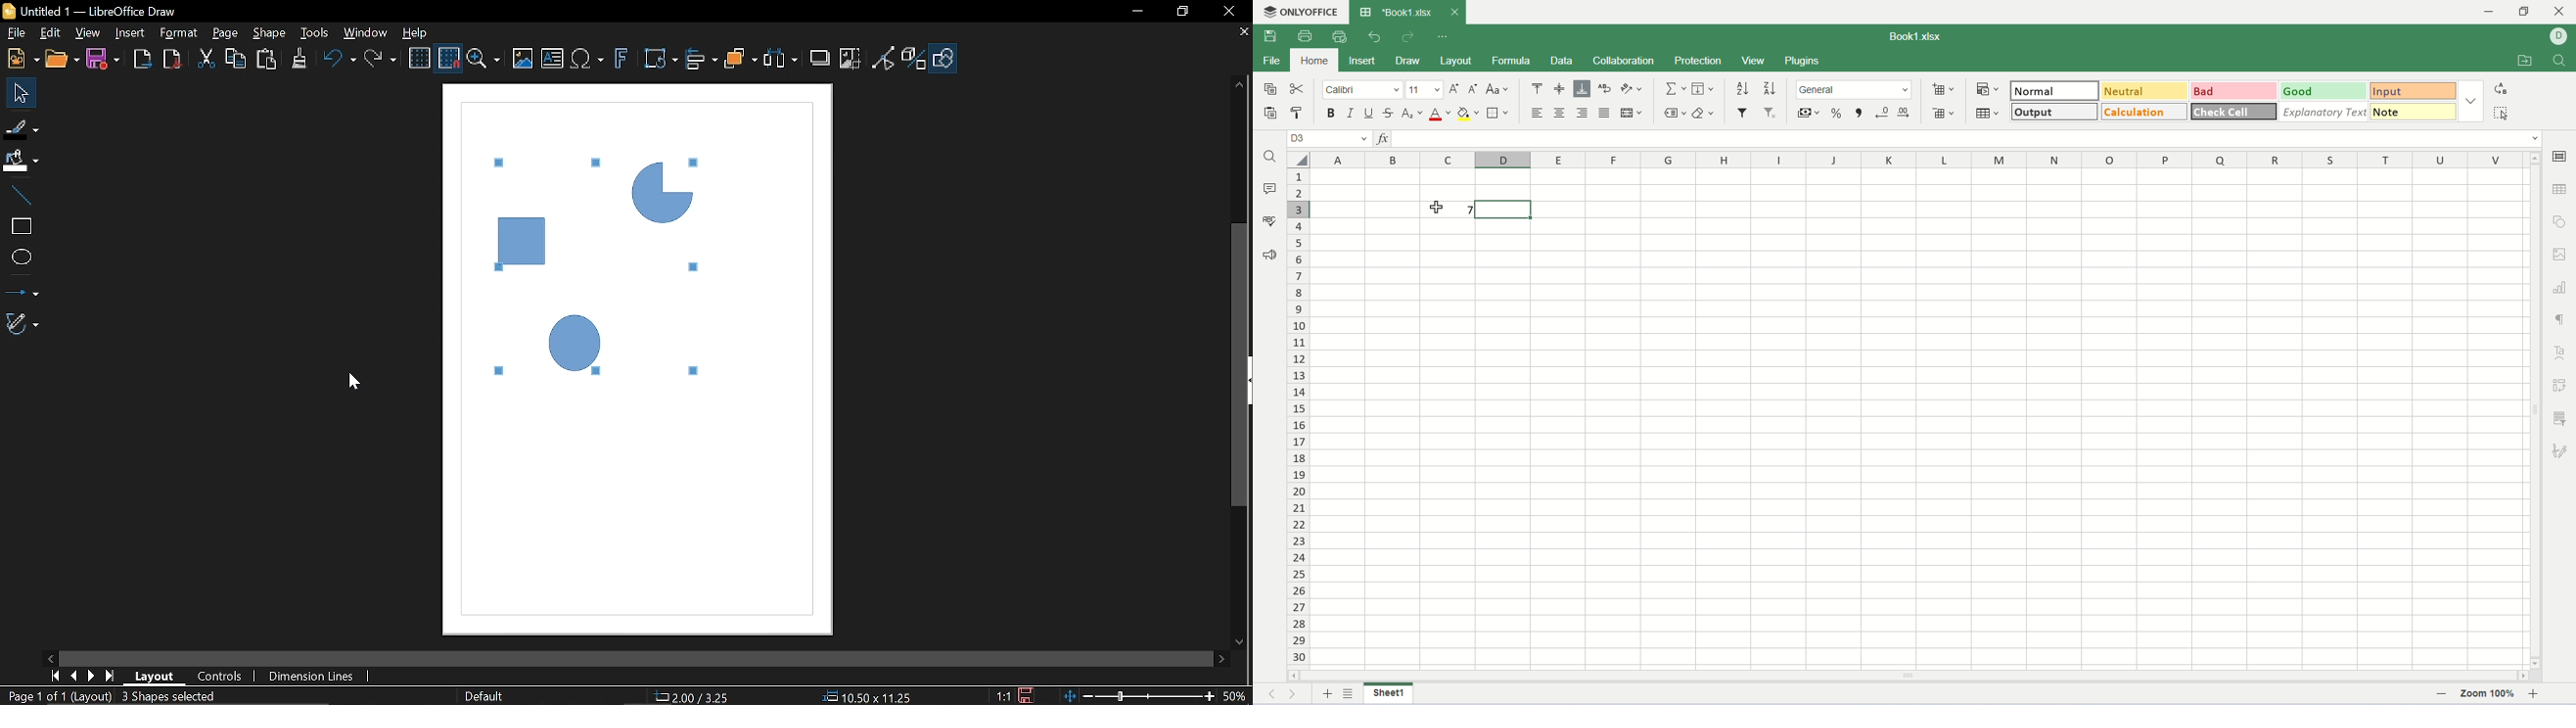  What do you see at coordinates (1510, 61) in the screenshot?
I see `formula` at bounding box center [1510, 61].